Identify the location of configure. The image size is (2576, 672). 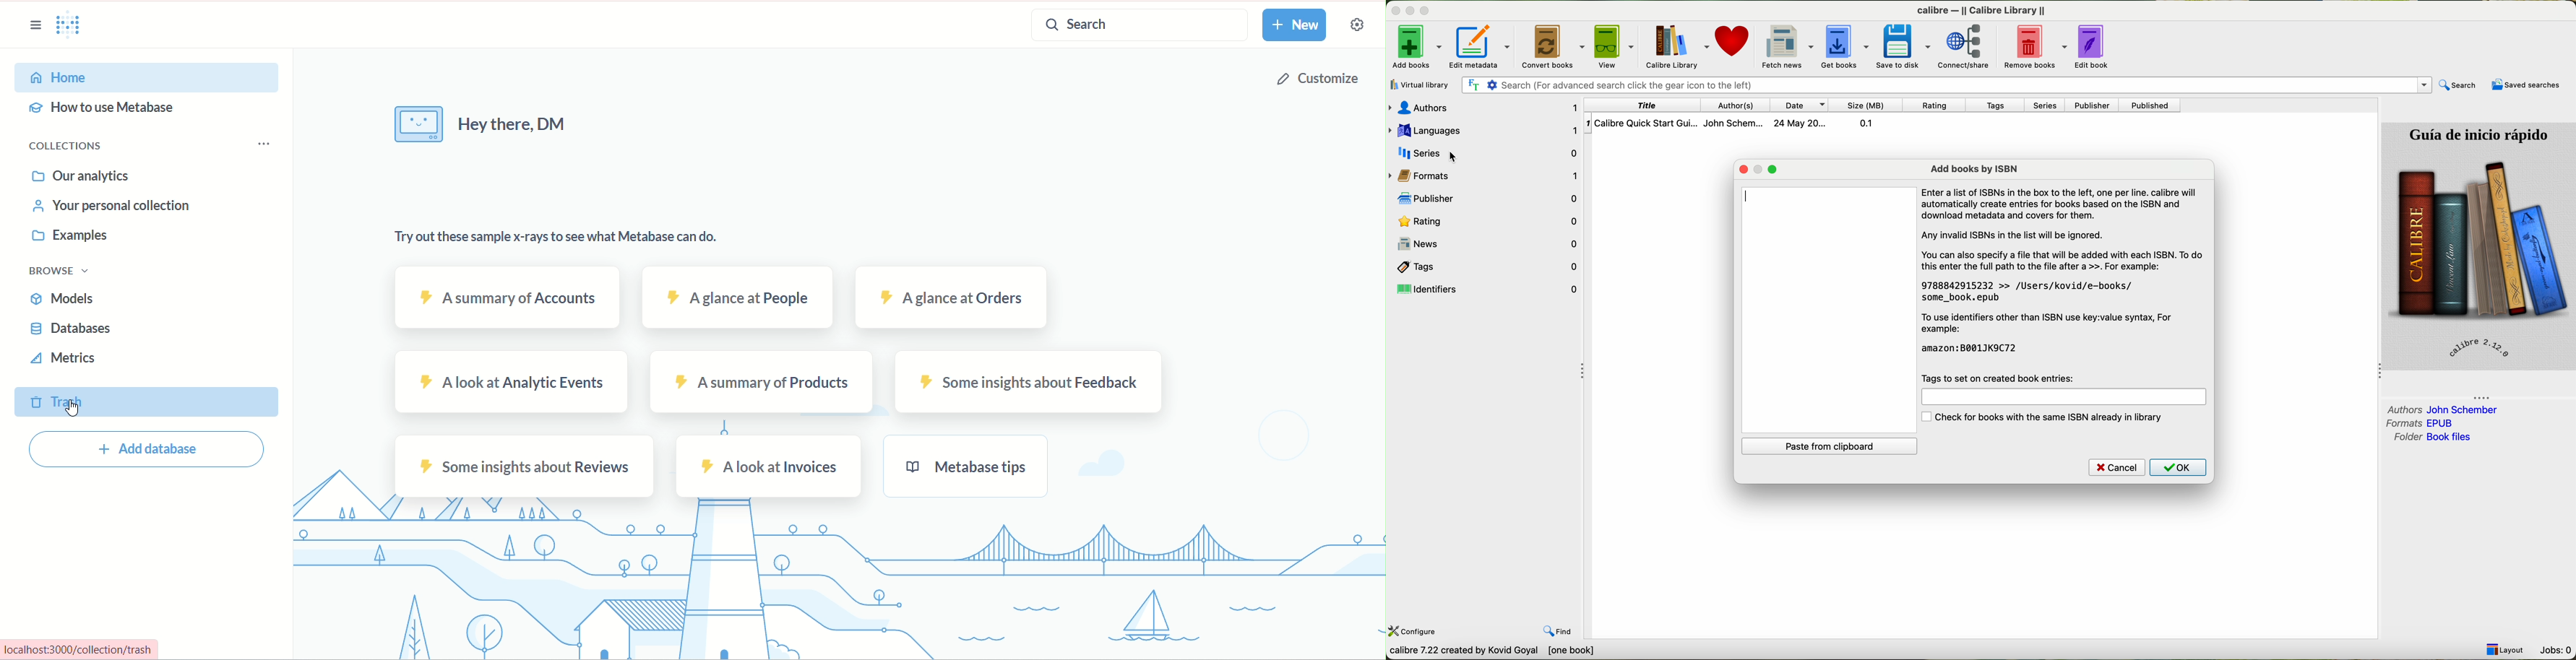
(1414, 633).